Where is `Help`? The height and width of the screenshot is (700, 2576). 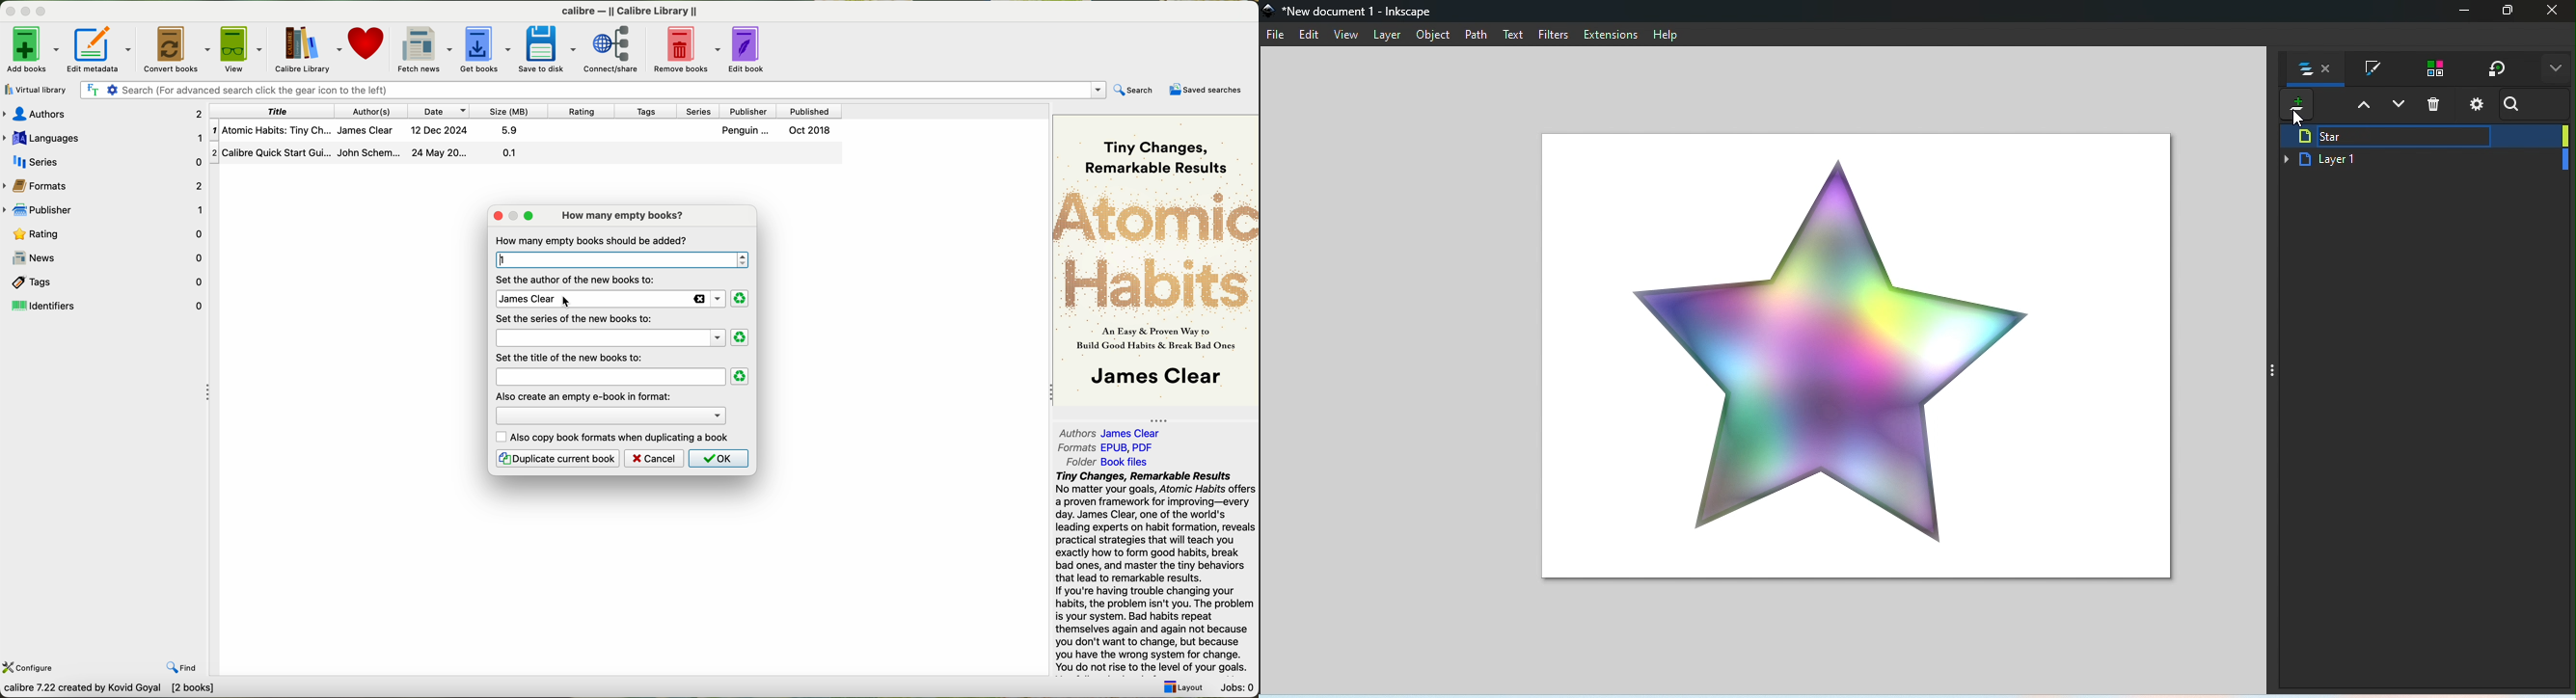
Help is located at coordinates (1668, 35).